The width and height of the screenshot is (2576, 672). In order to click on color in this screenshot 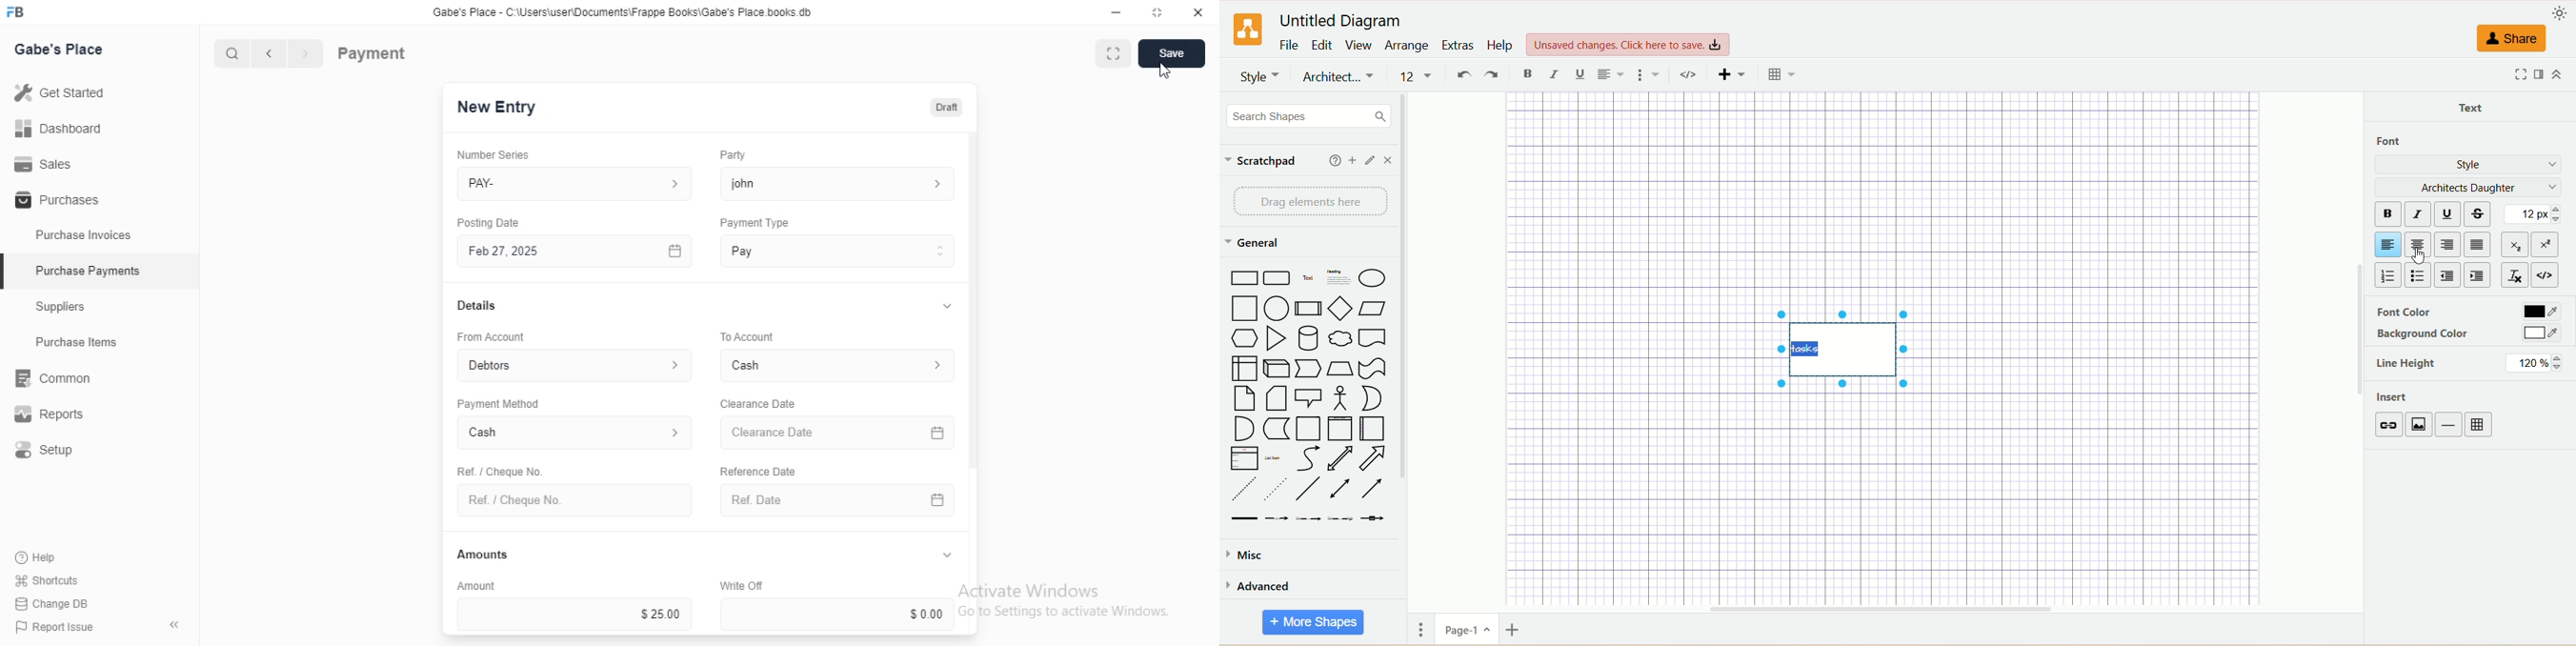, I will do `click(2542, 333)`.